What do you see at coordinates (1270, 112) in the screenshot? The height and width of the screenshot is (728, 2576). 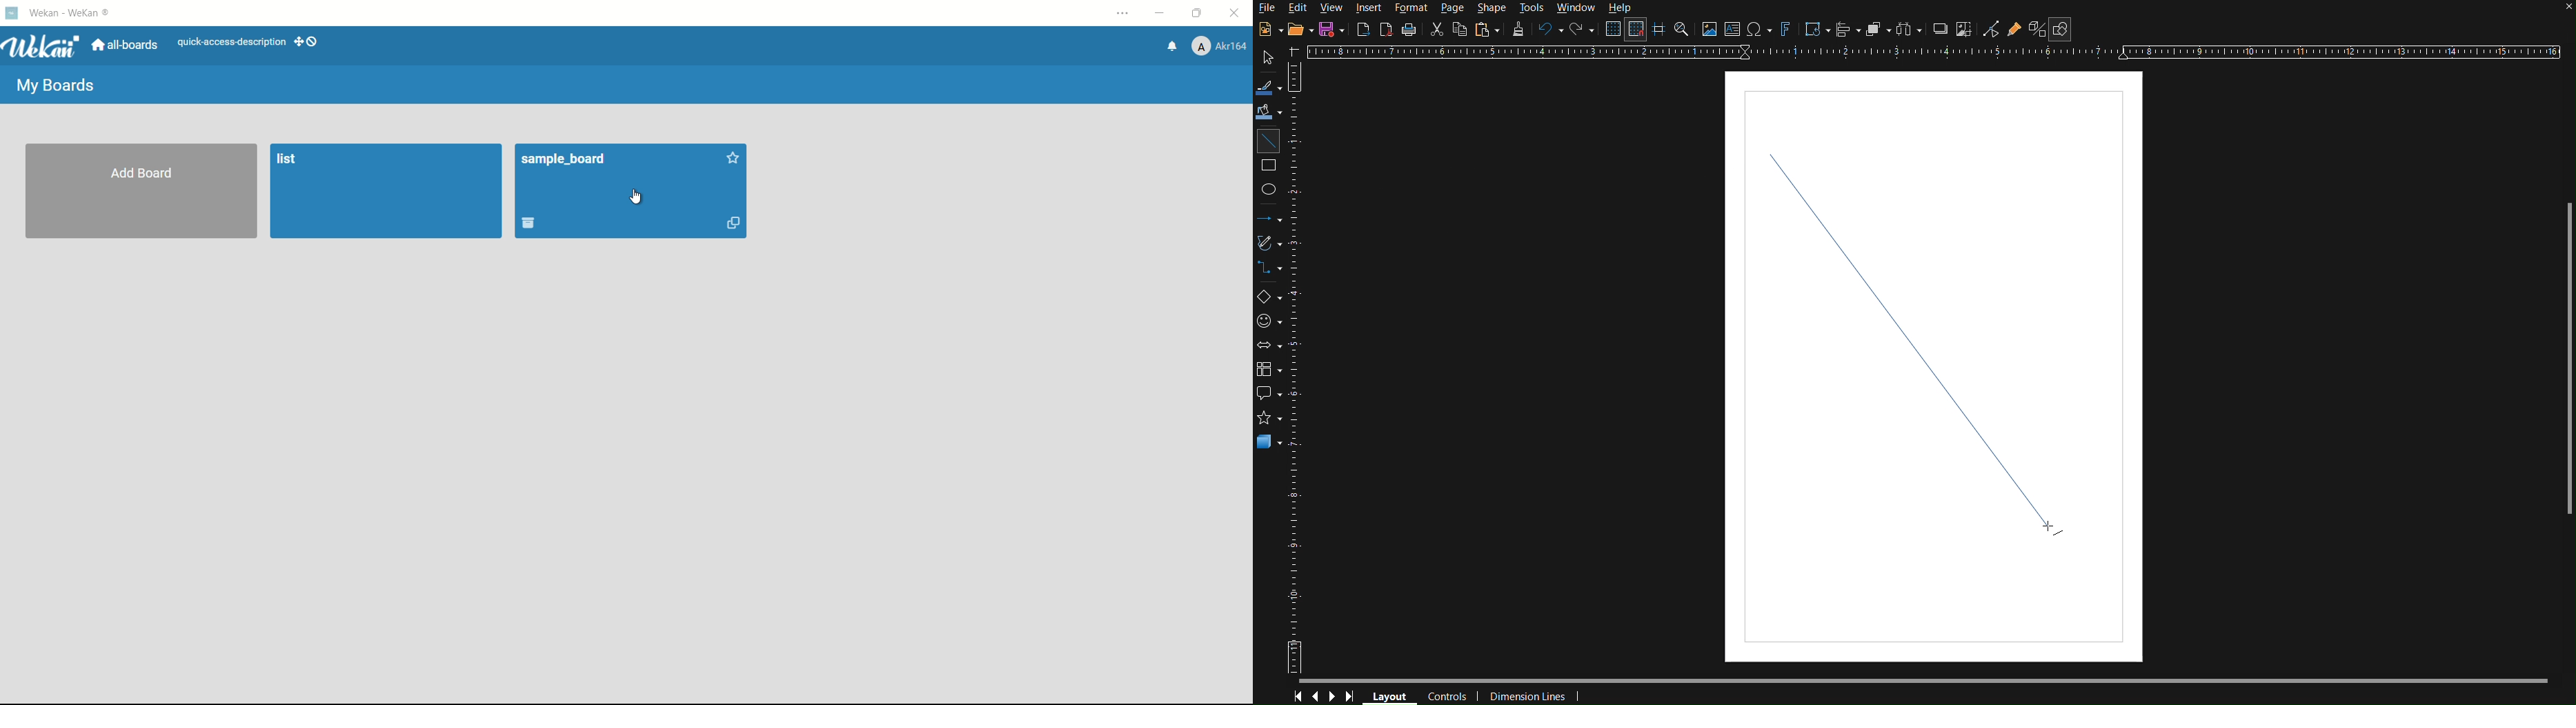 I see `Fill Color` at bounding box center [1270, 112].